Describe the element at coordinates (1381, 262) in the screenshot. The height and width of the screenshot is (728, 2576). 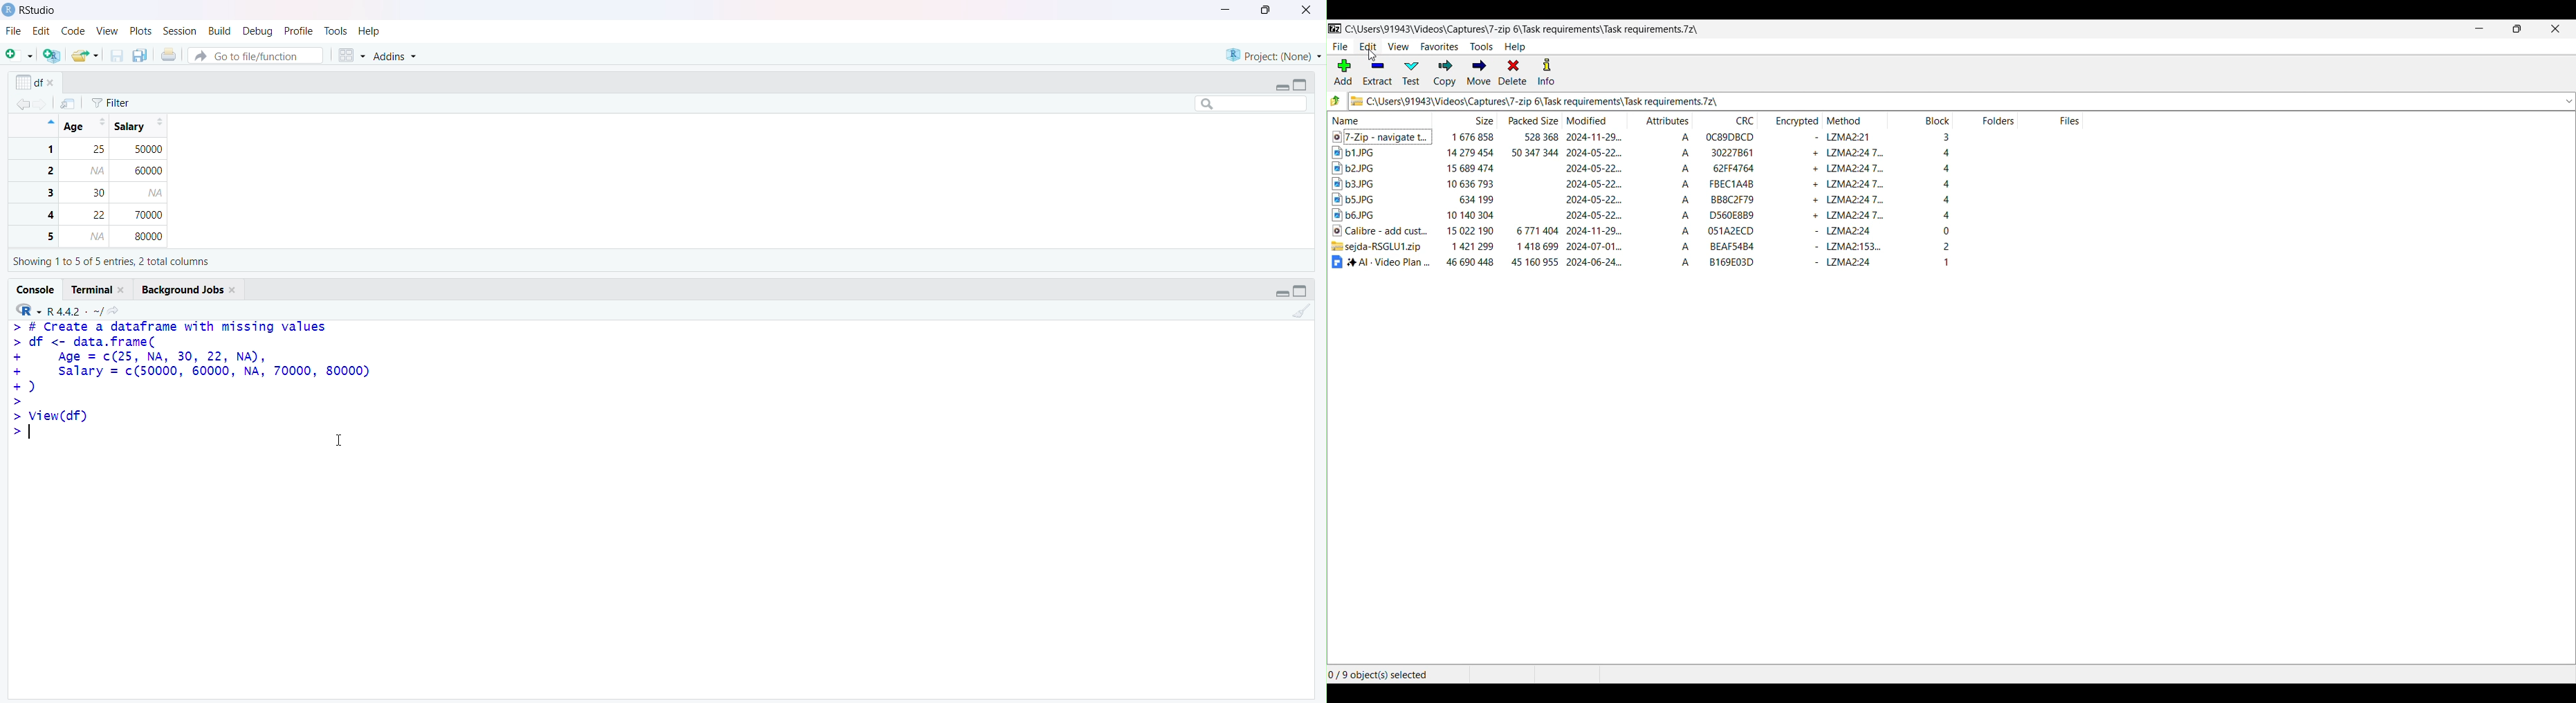
I see `document file` at that location.